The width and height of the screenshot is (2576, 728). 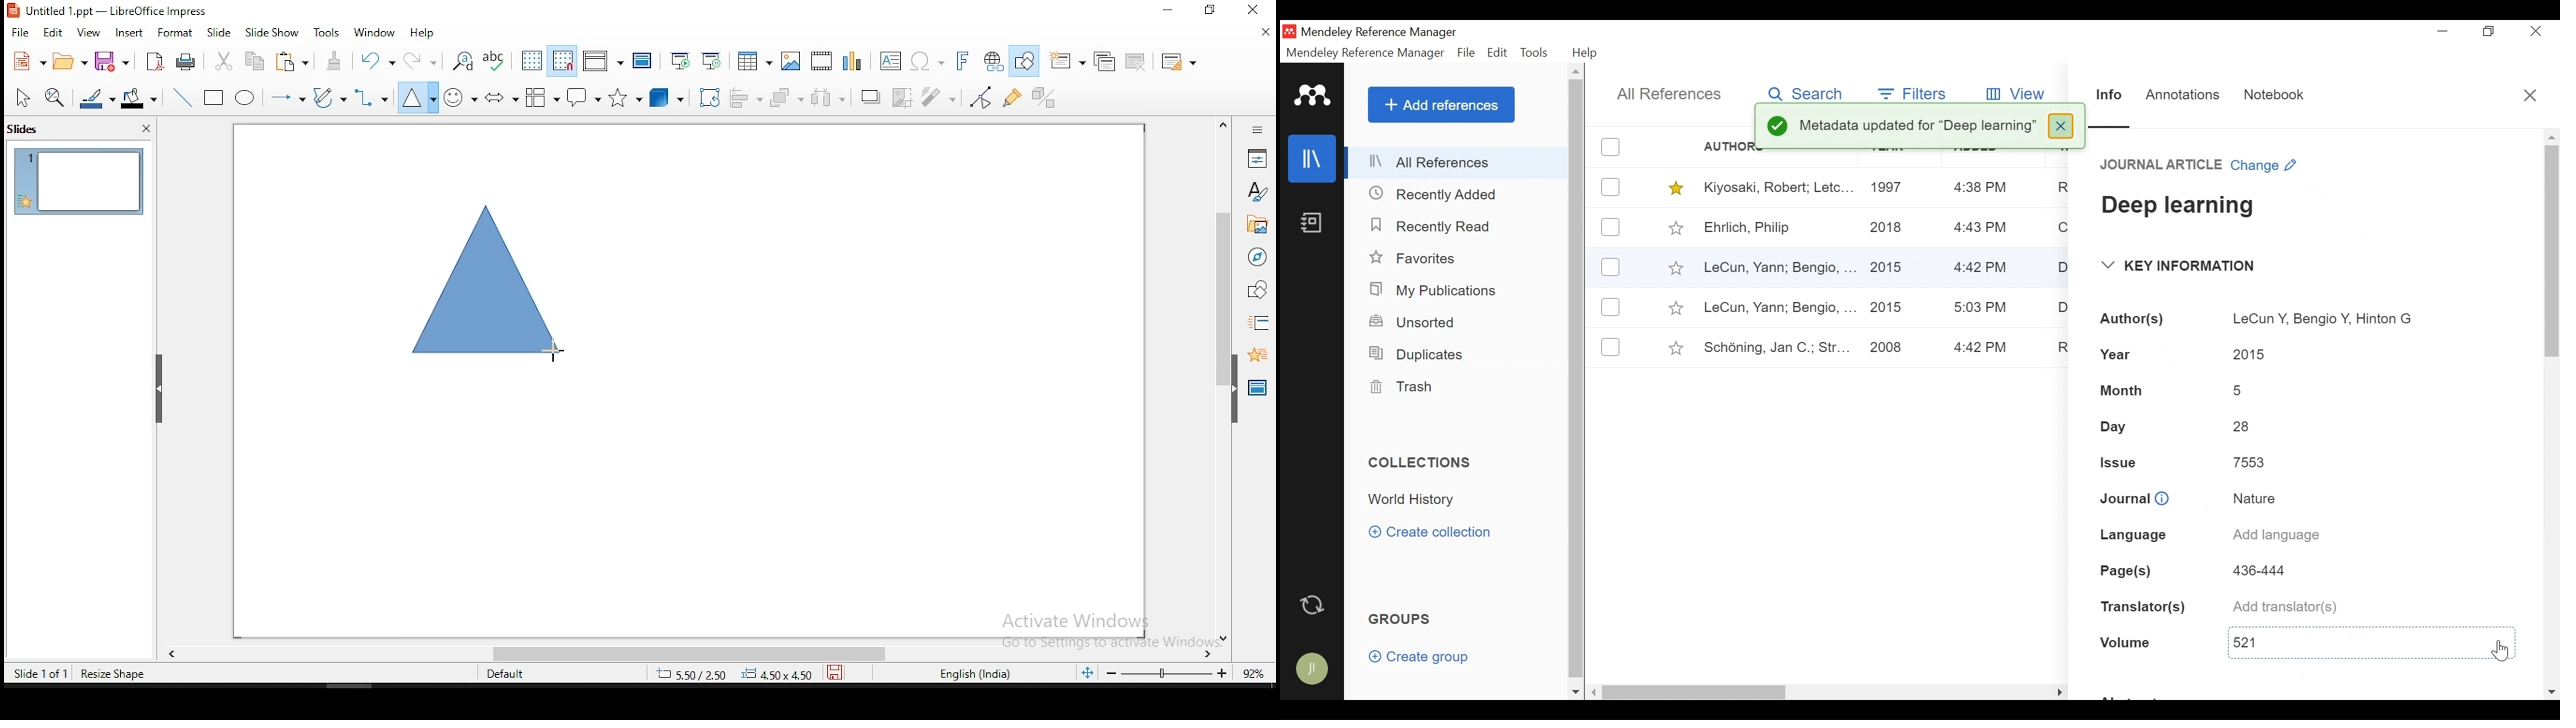 What do you see at coordinates (2551, 254) in the screenshot?
I see `Vertical Scroll bar` at bounding box center [2551, 254].